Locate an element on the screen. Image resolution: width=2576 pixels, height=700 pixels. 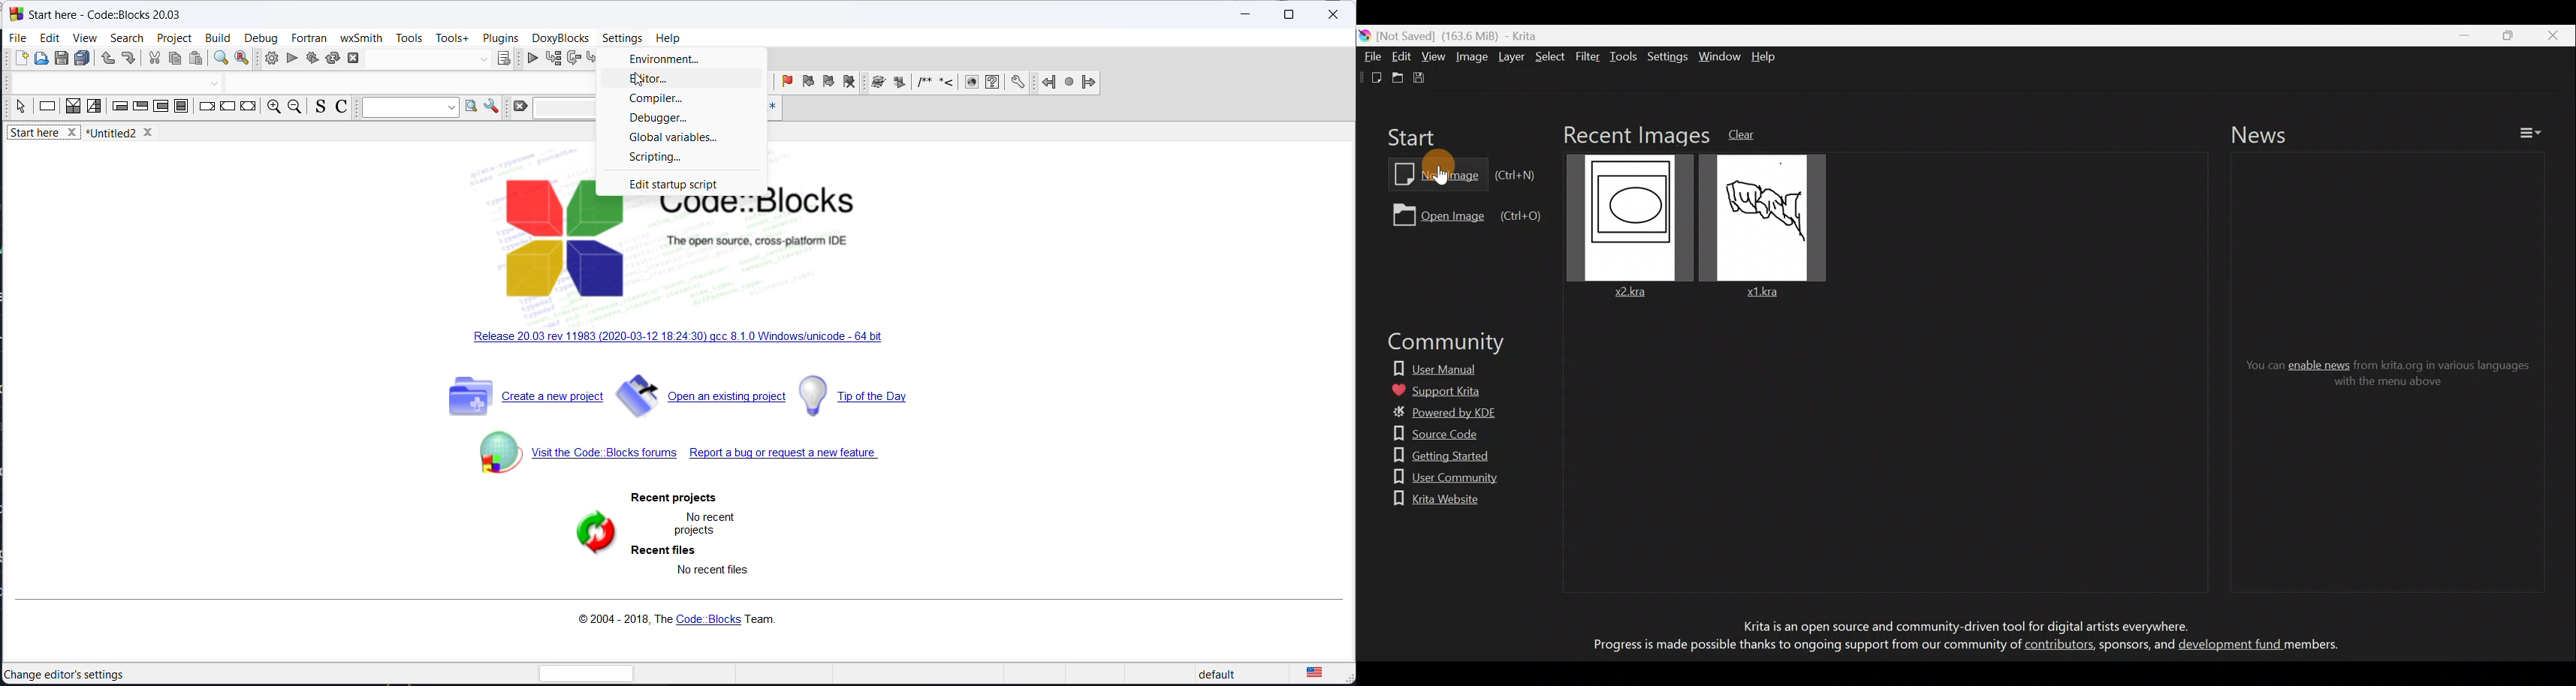
plugins is located at coordinates (501, 38).